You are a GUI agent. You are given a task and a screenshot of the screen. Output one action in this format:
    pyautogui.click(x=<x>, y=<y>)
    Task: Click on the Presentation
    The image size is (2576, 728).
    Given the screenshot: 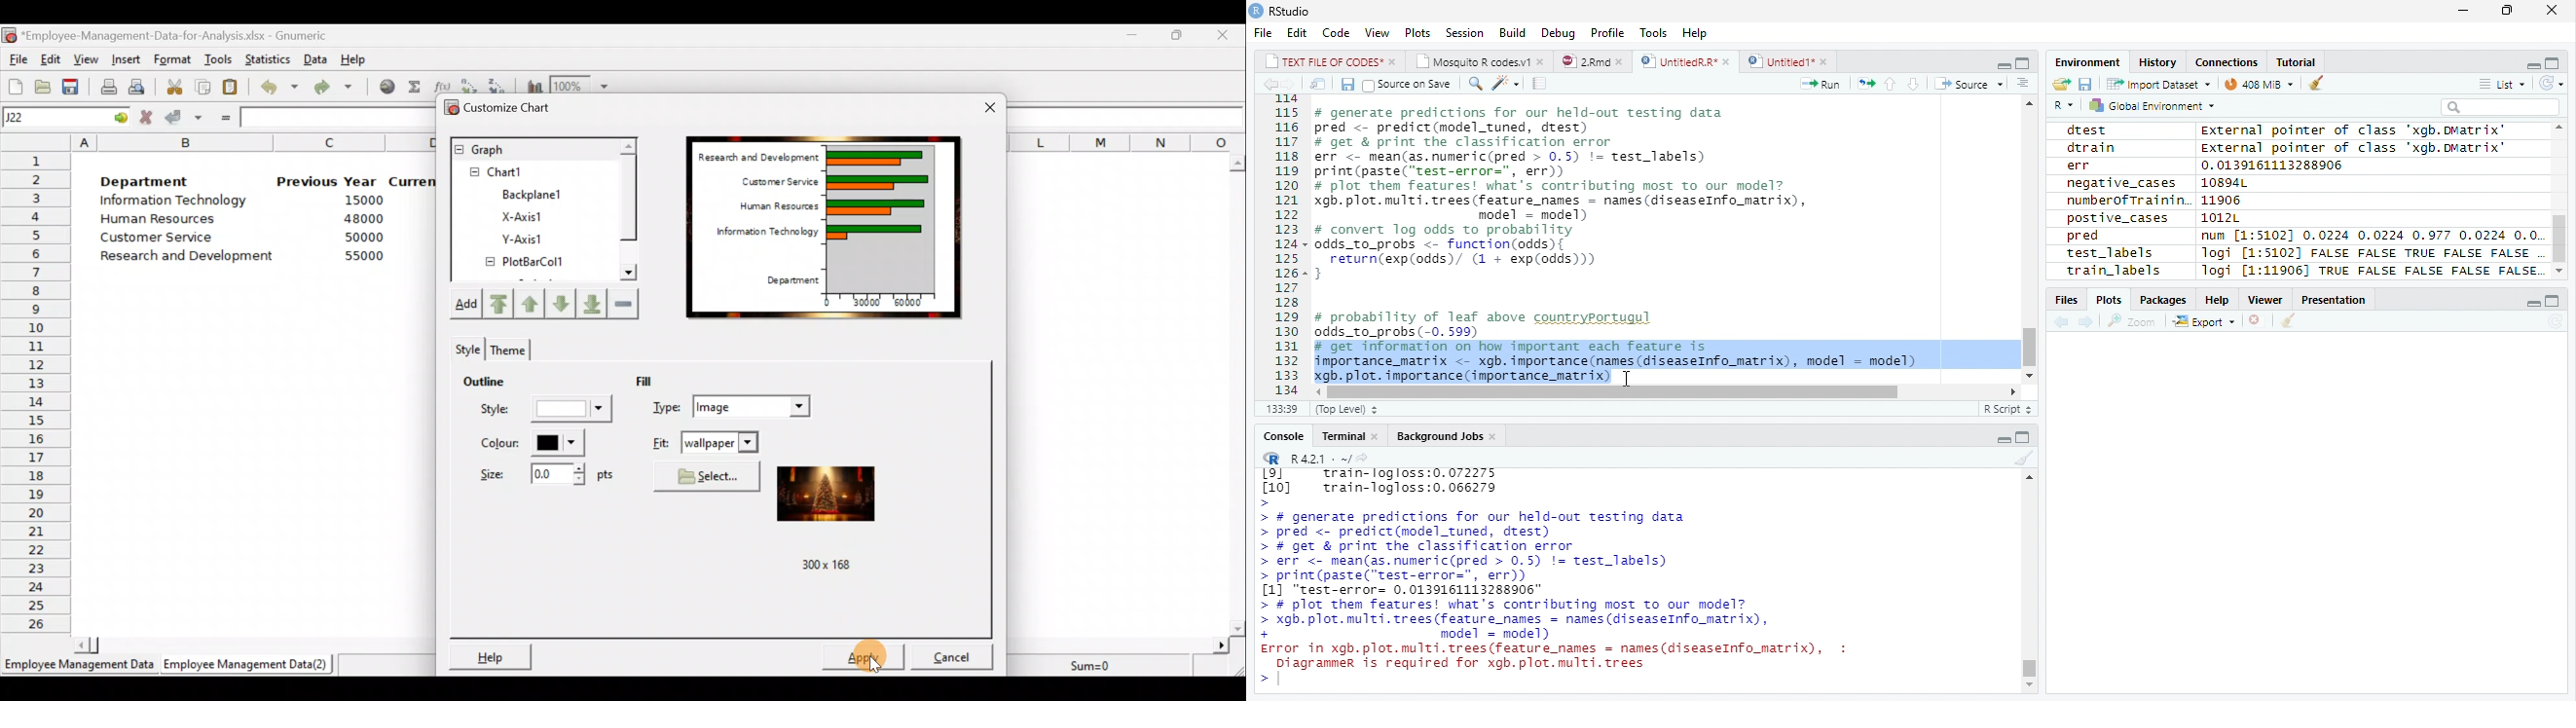 What is the action you would take?
    pyautogui.click(x=2336, y=298)
    